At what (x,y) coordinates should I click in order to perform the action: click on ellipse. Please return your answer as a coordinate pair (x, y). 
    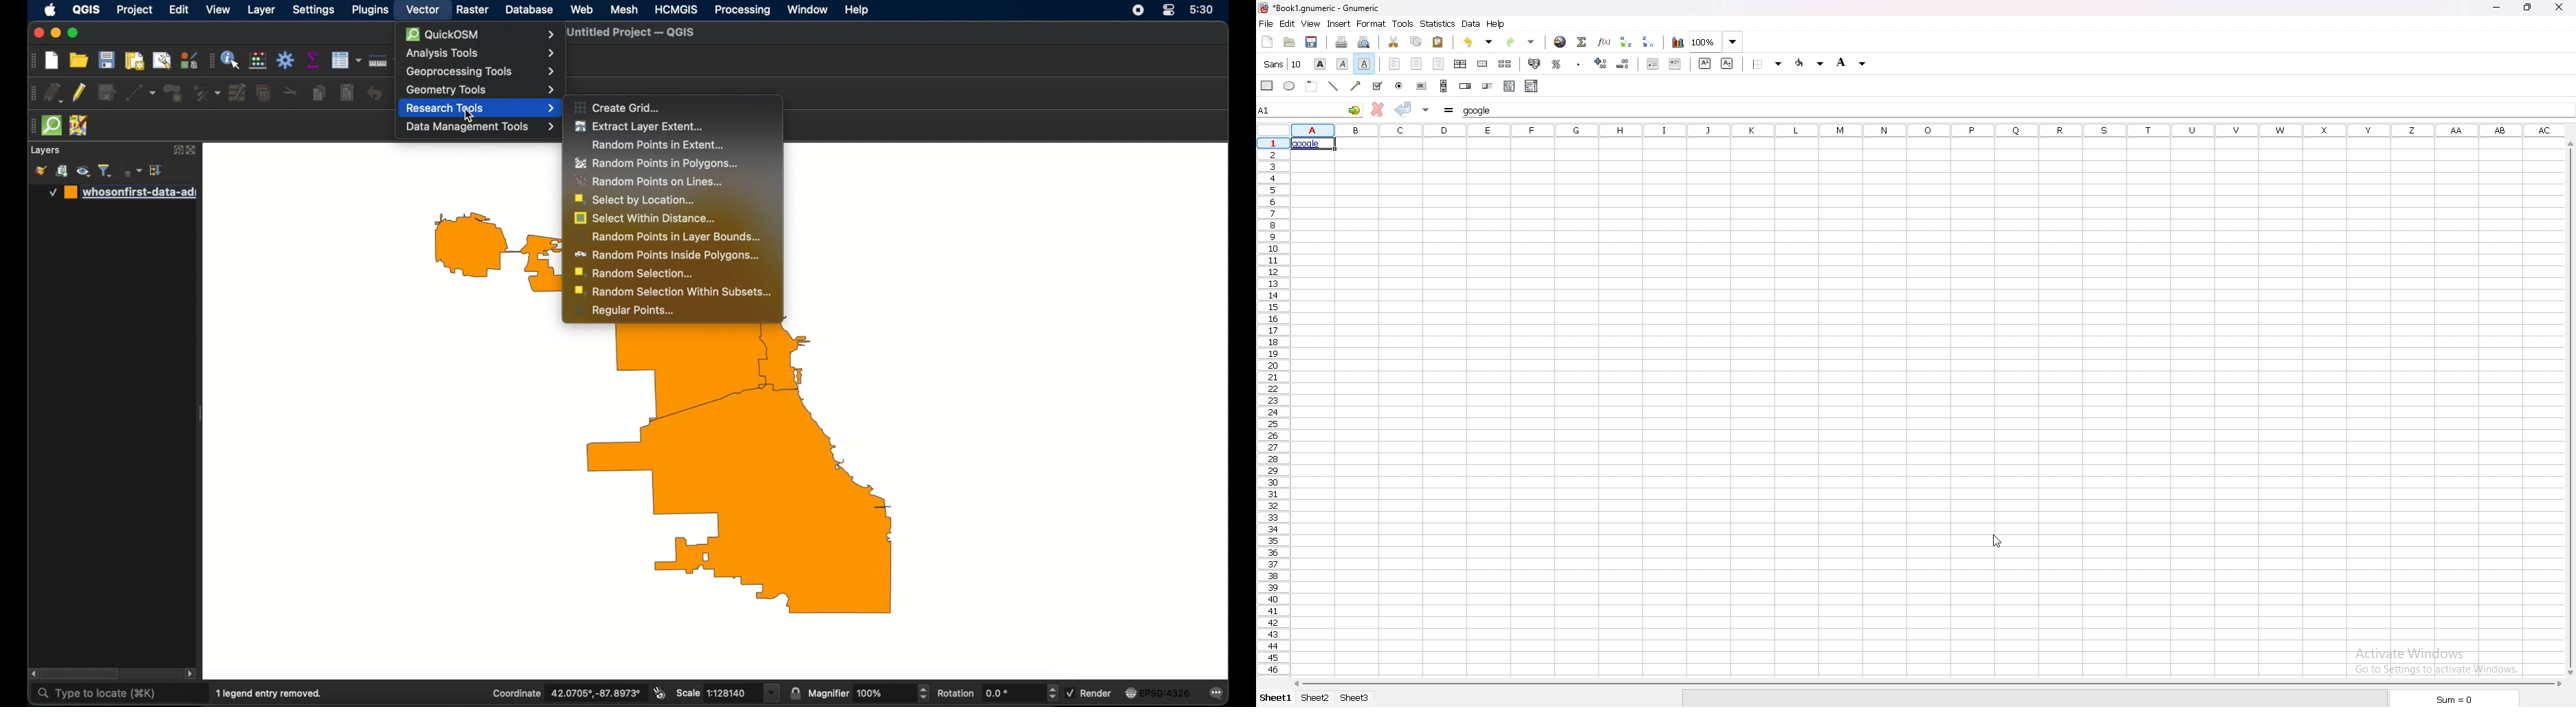
    Looking at the image, I should click on (1290, 86).